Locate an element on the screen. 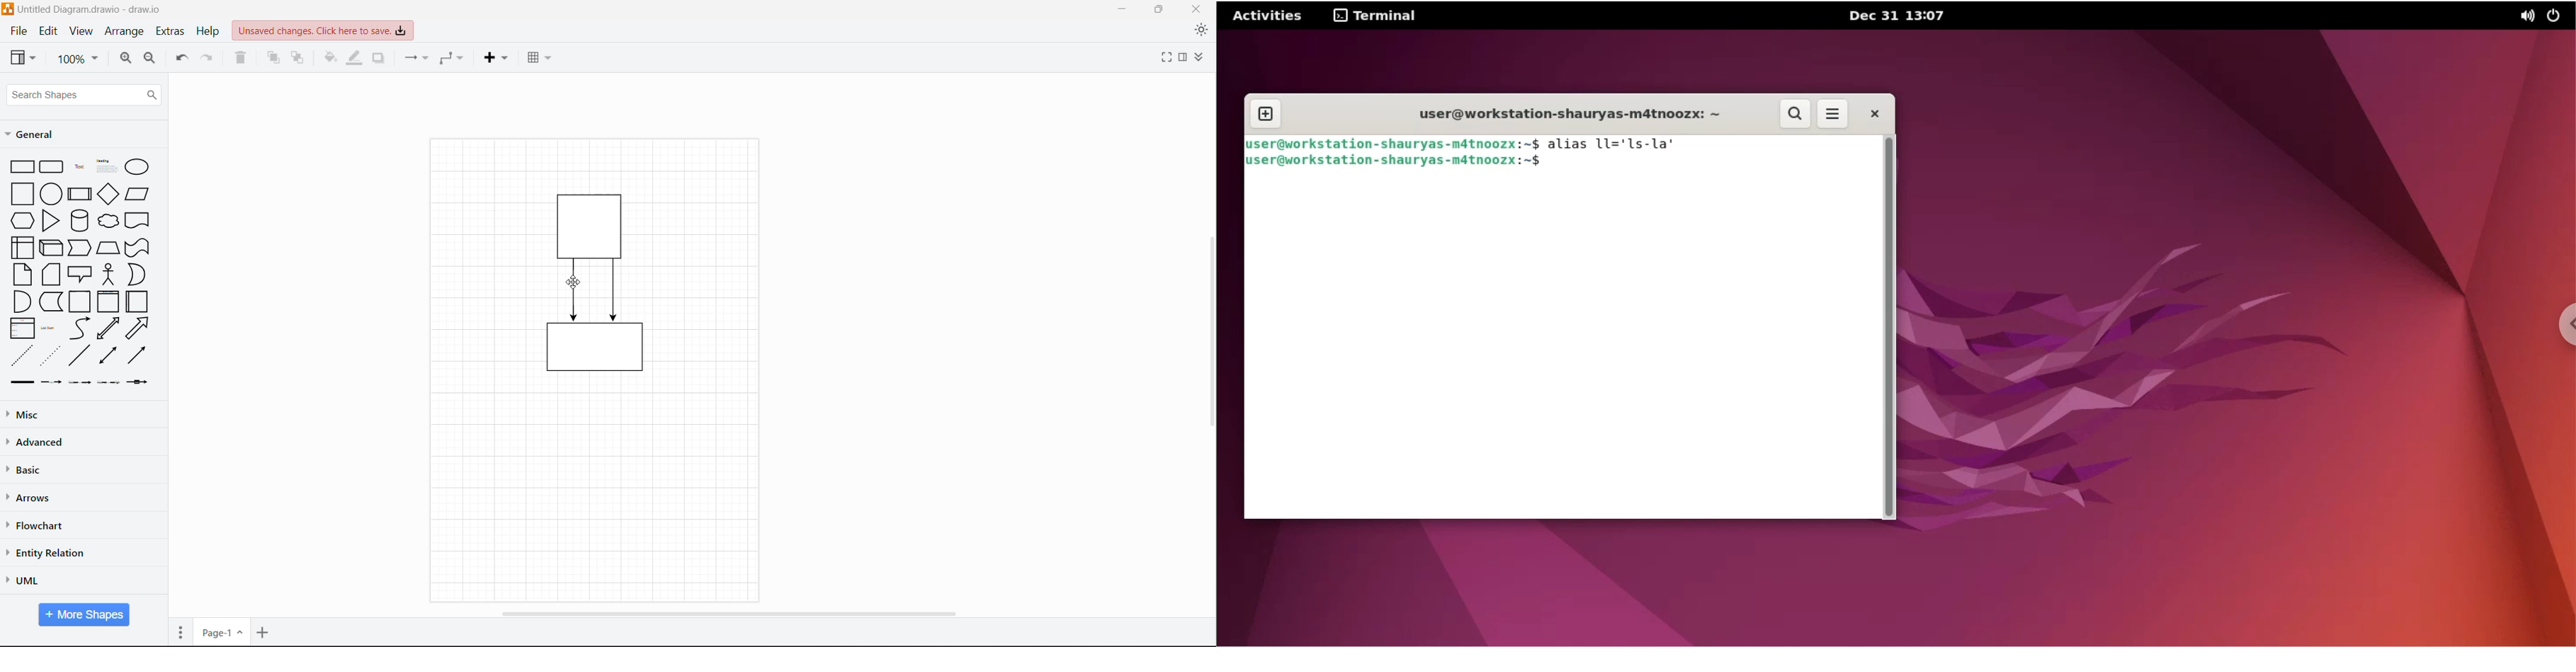 The width and height of the screenshot is (2576, 672). List is located at coordinates (20, 327).